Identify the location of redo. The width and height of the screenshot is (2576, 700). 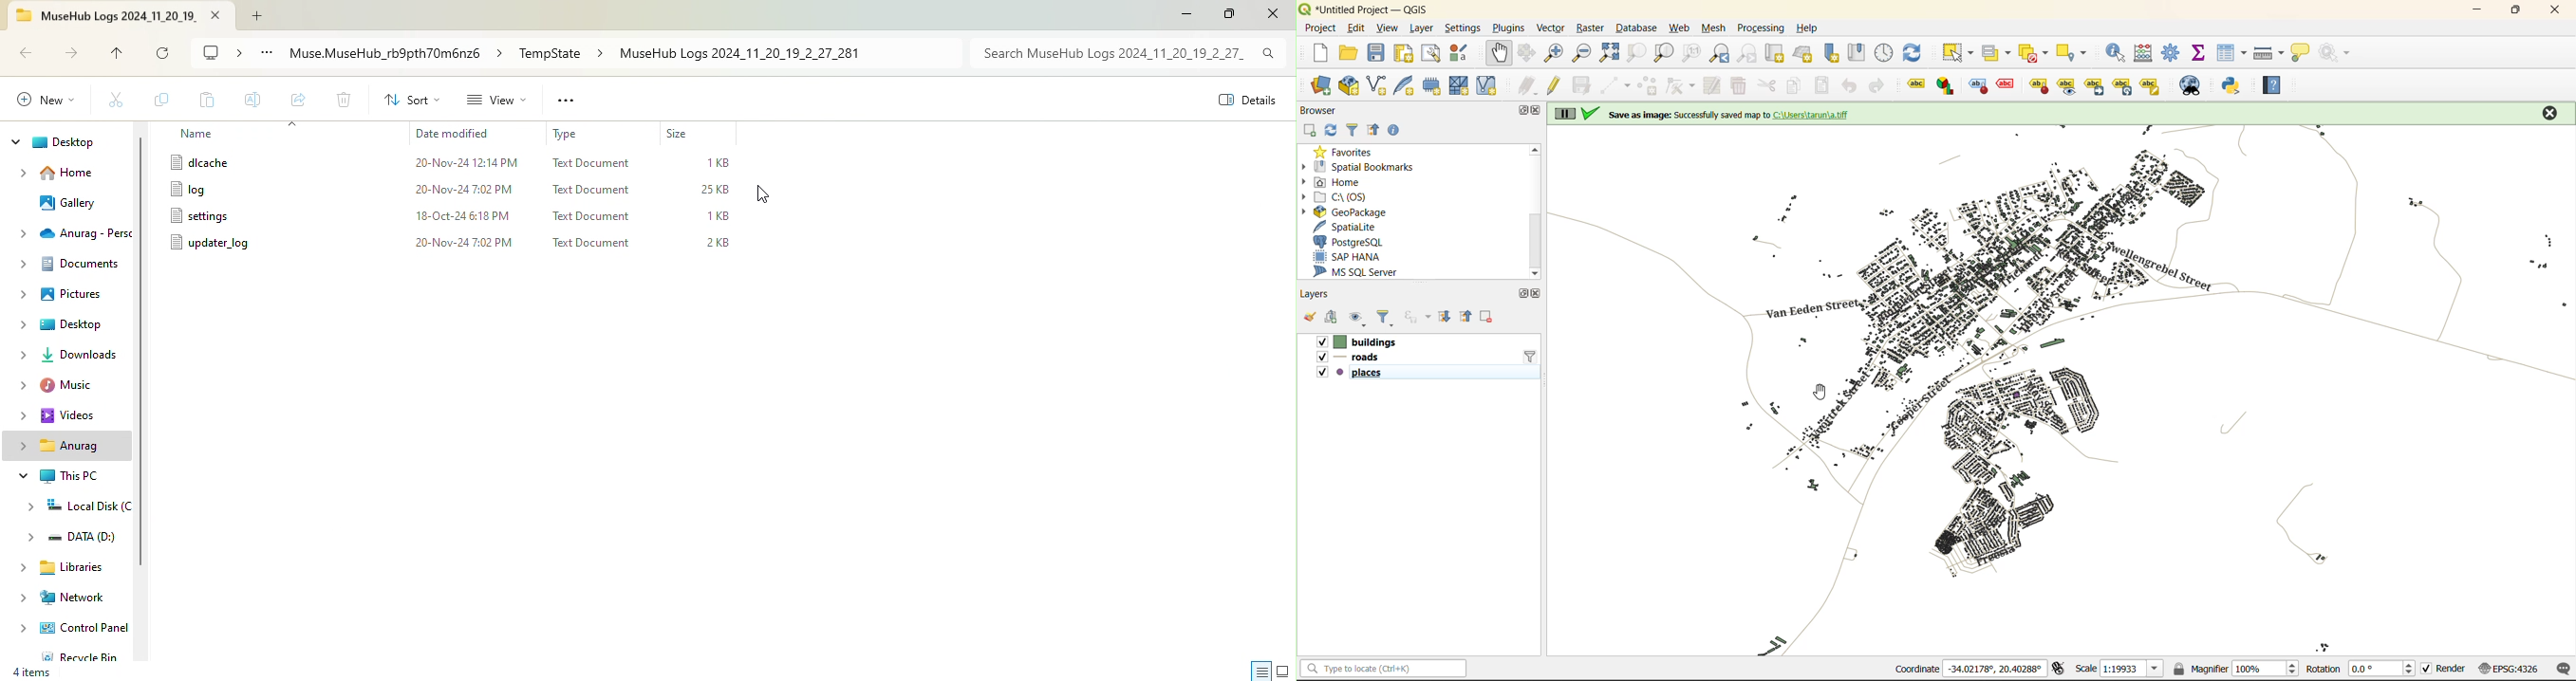
(1879, 87).